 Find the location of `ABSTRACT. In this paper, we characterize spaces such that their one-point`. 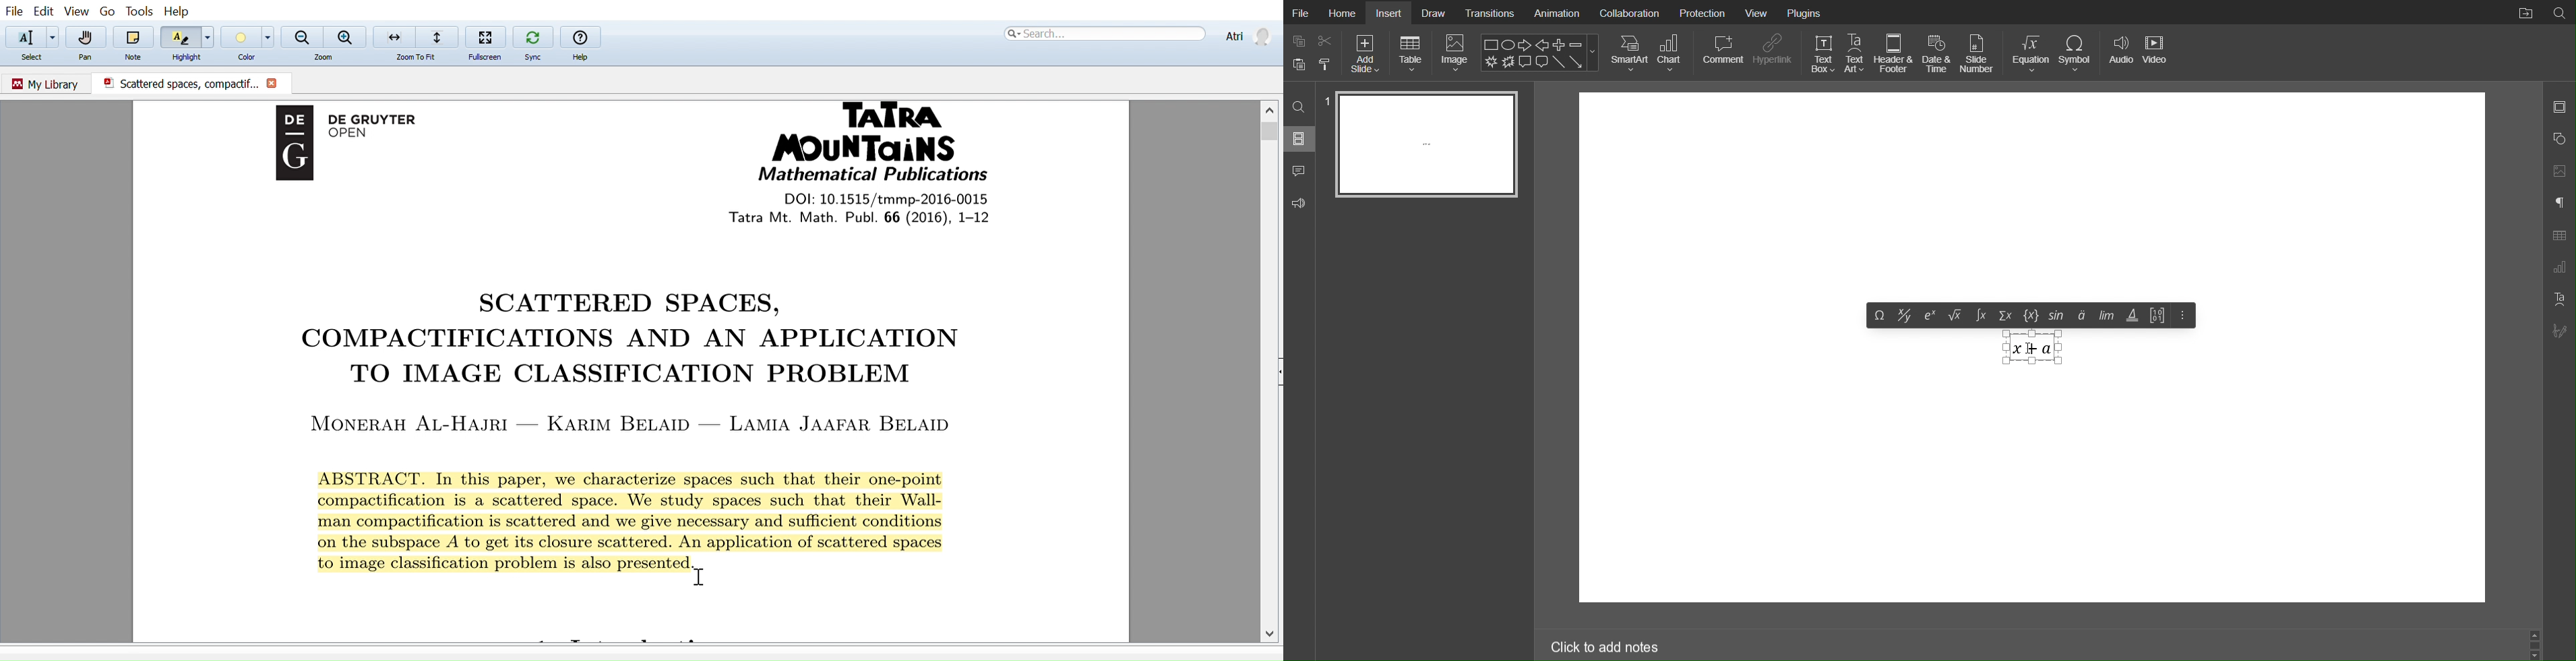

ABSTRACT. In this paper, we characterize spaces such that their one-point is located at coordinates (654, 476).